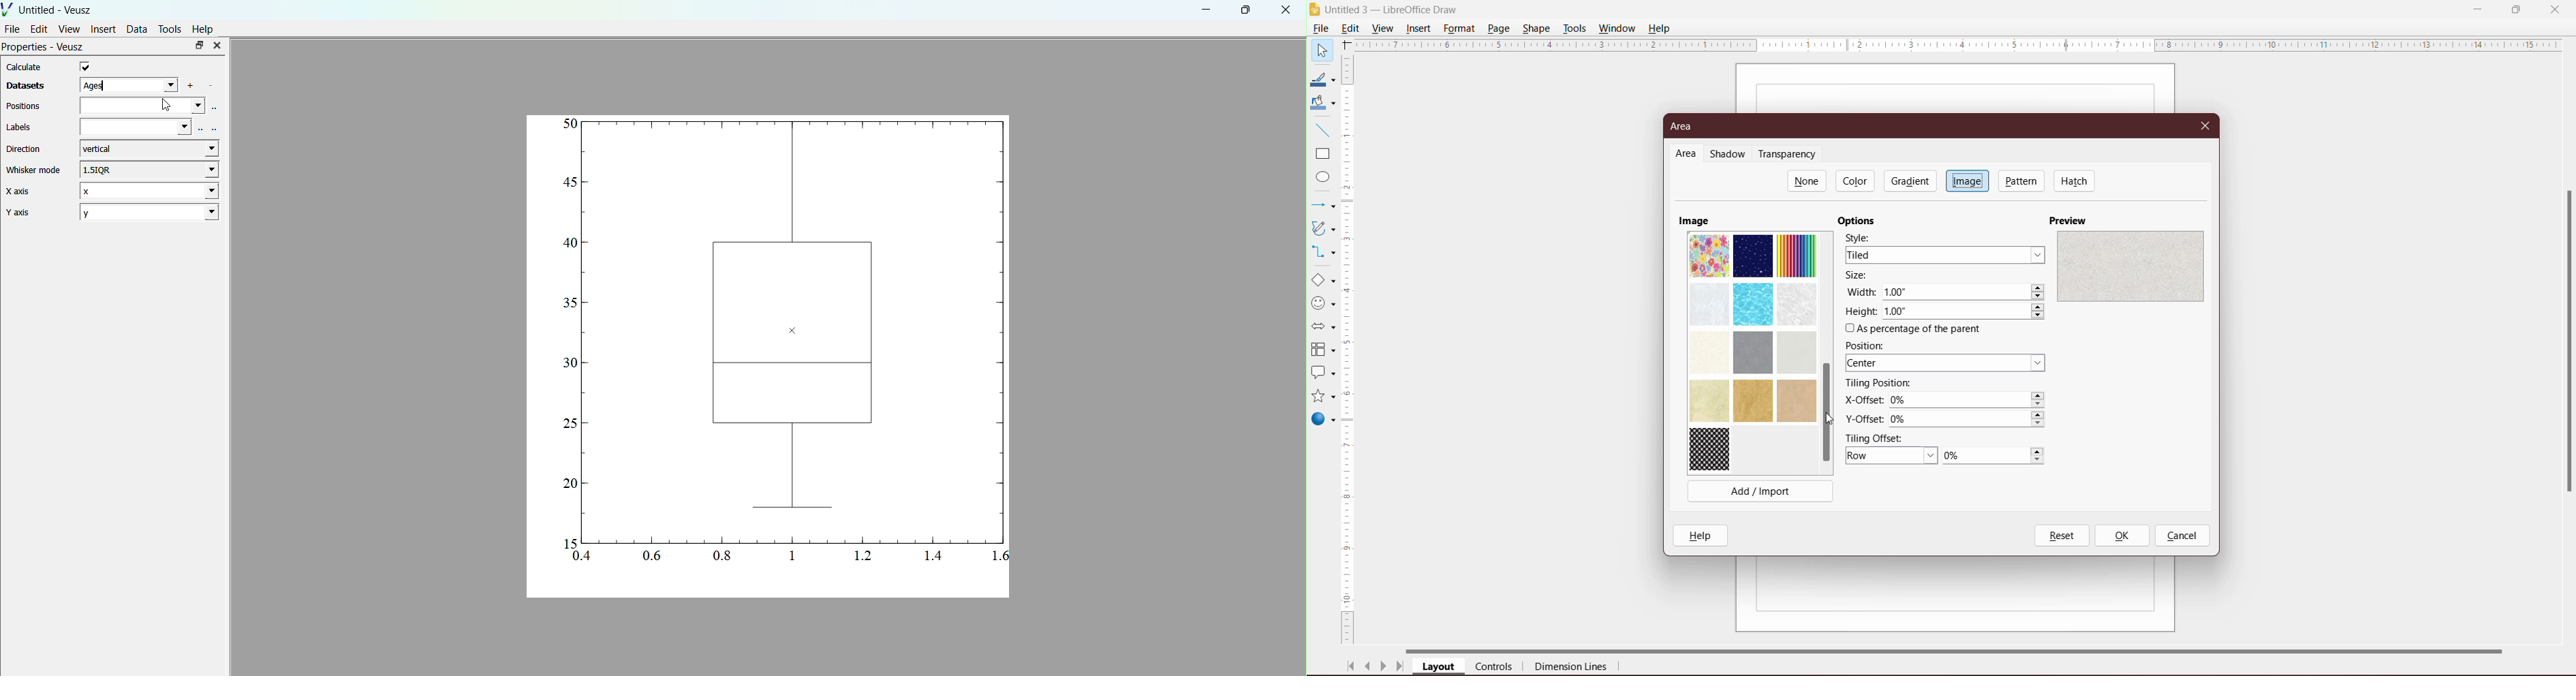 This screenshot has width=2576, height=700. I want to click on Edit, so click(1353, 27).